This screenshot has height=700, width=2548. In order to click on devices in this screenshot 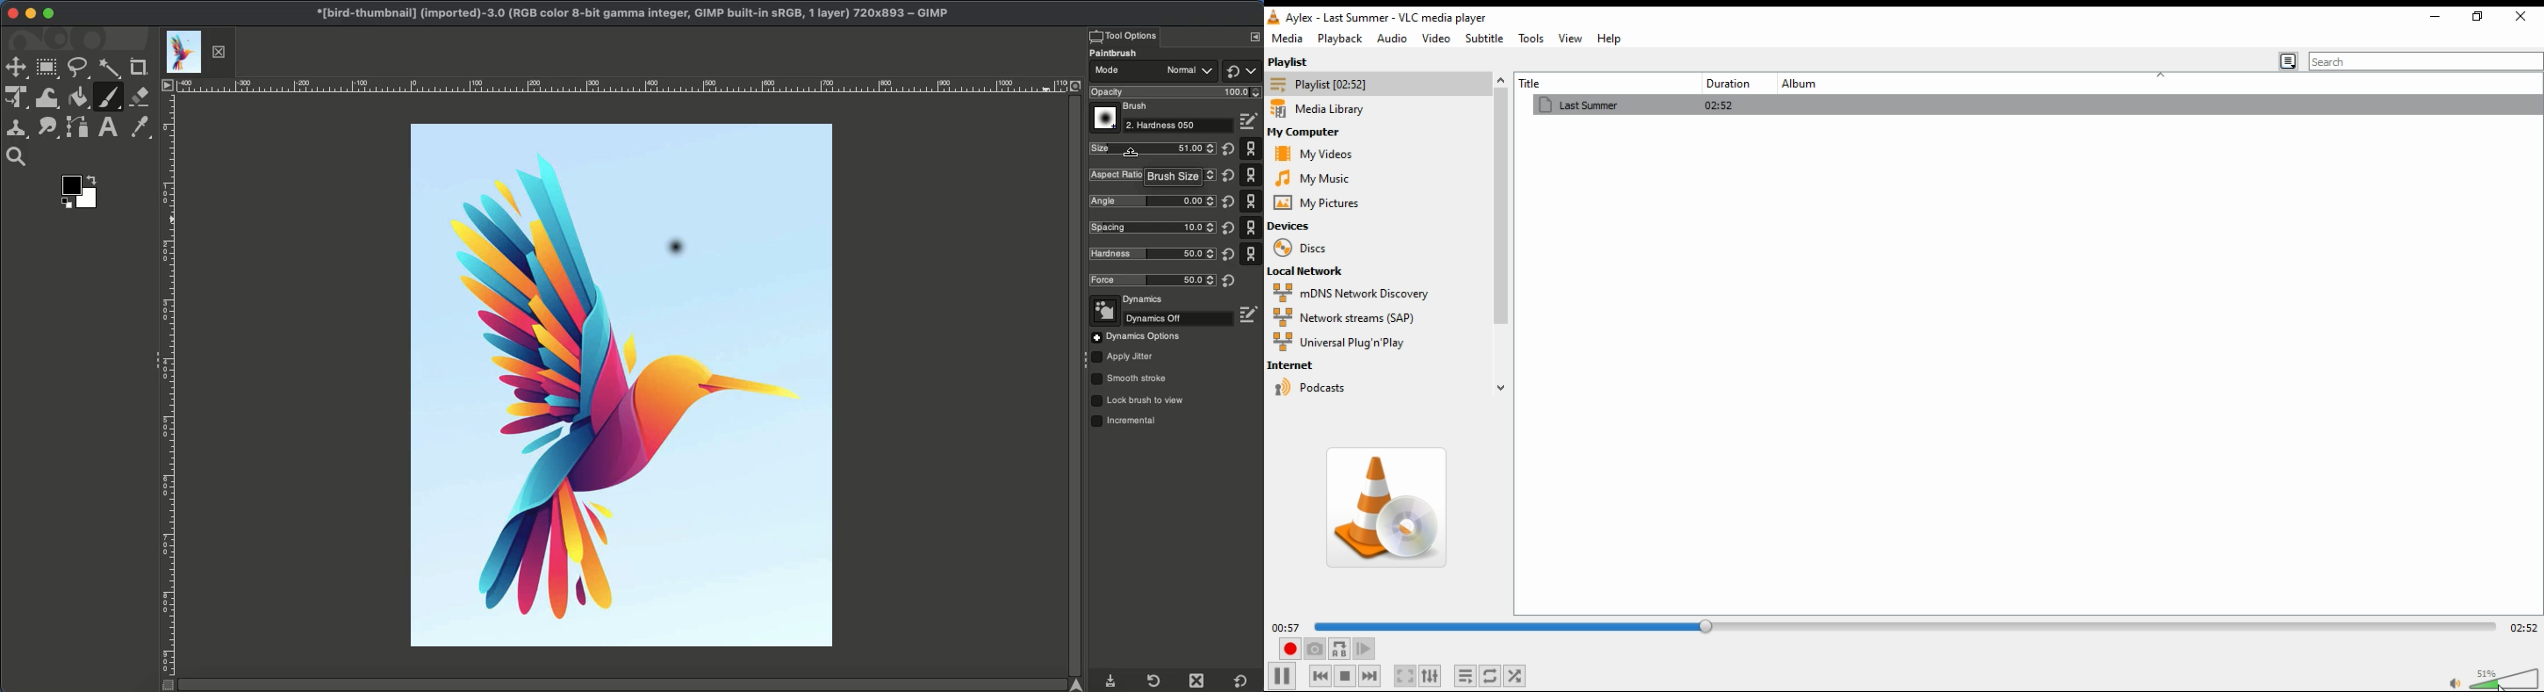, I will do `click(1292, 227)`.